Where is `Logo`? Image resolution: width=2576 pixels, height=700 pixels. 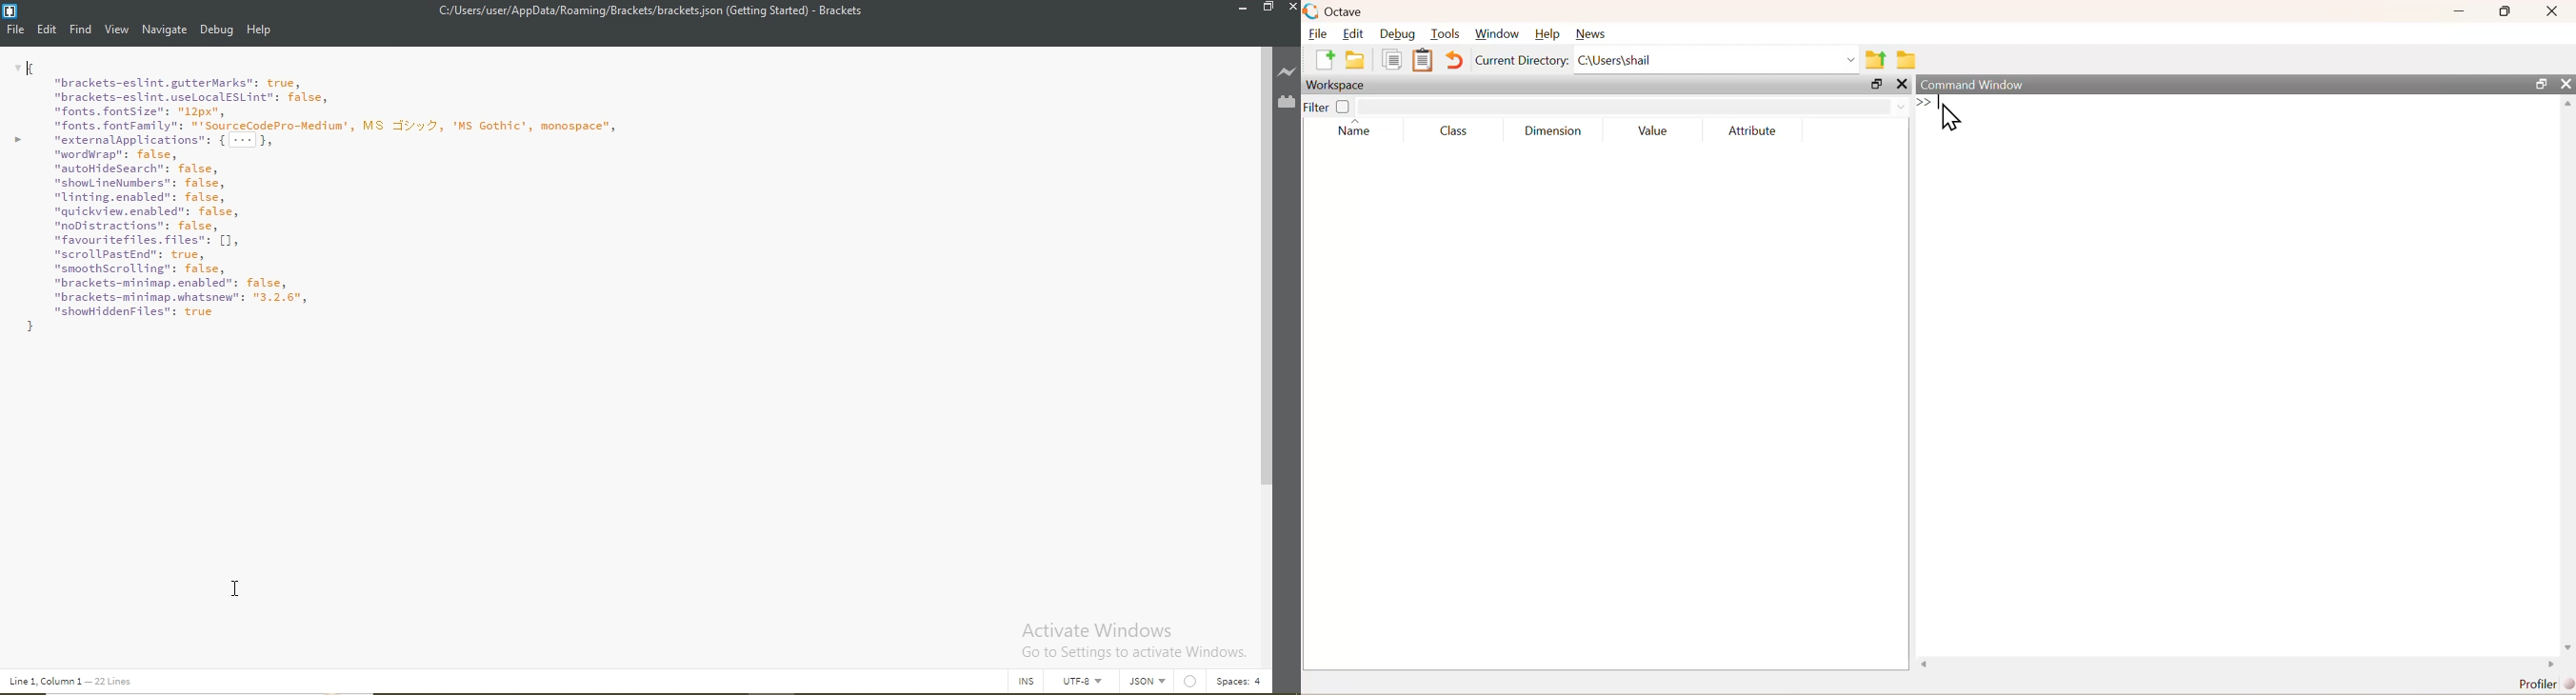
Logo is located at coordinates (10, 12).